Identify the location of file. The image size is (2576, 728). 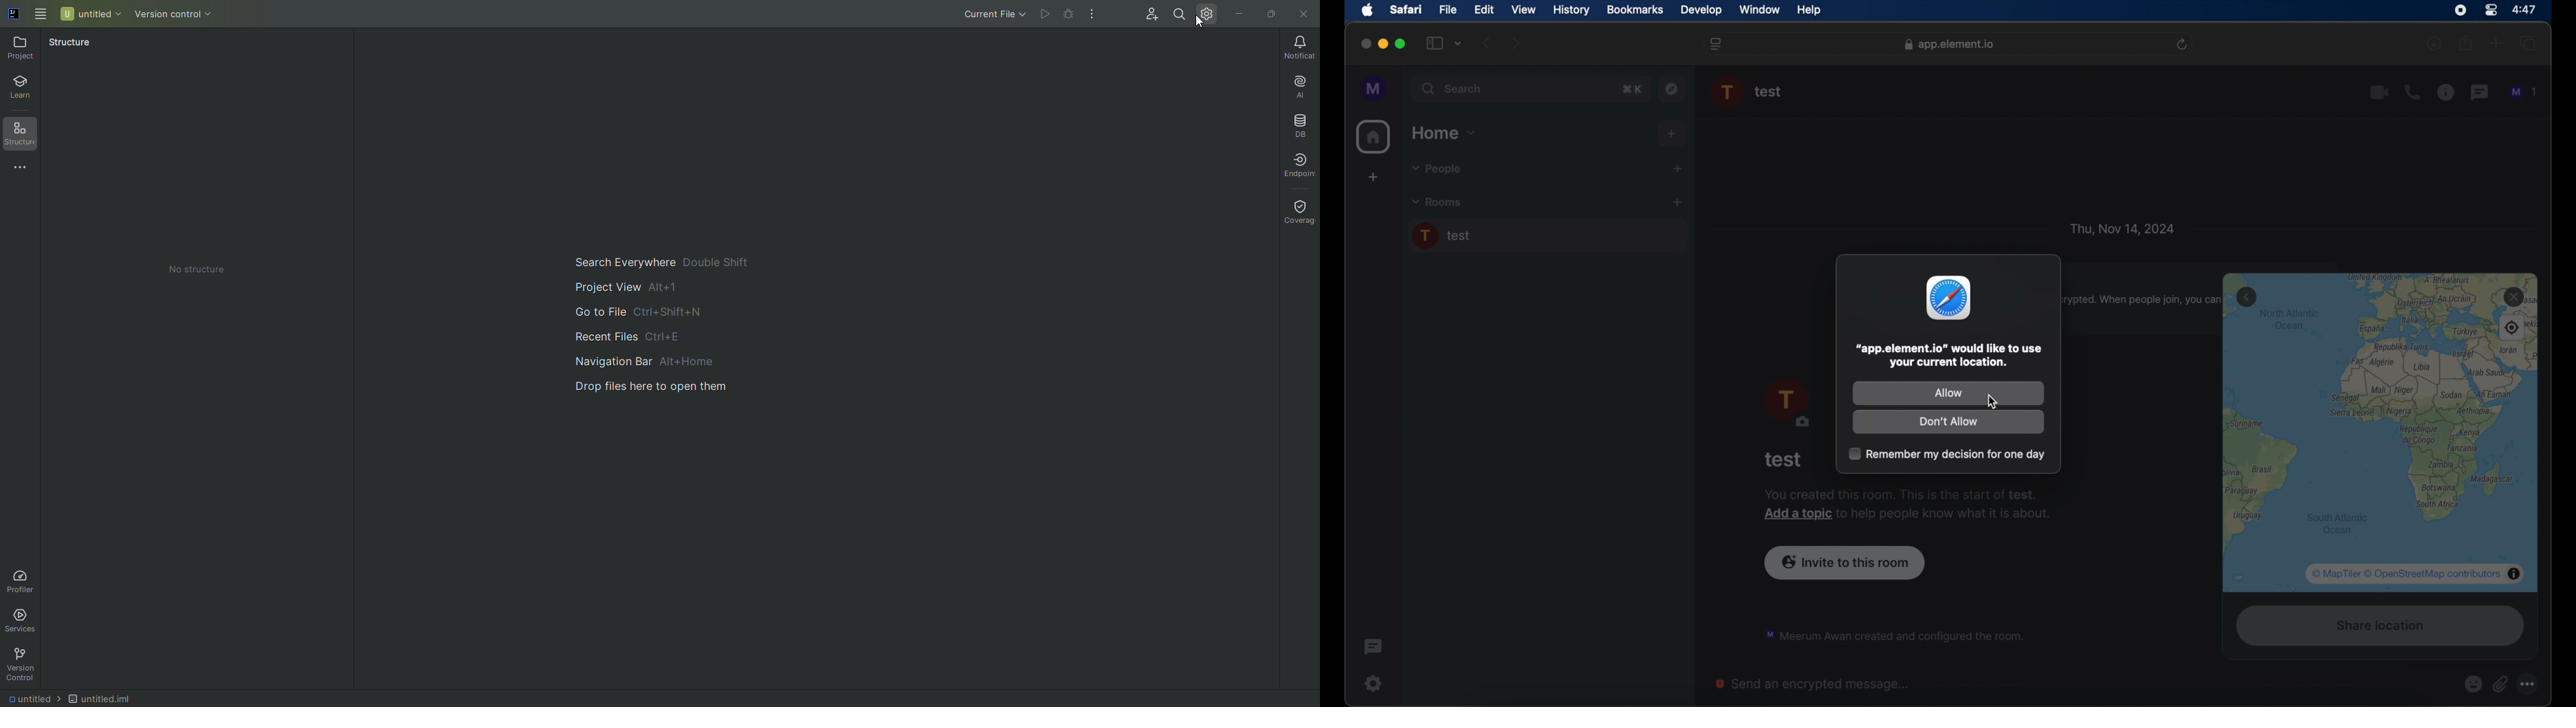
(1449, 9).